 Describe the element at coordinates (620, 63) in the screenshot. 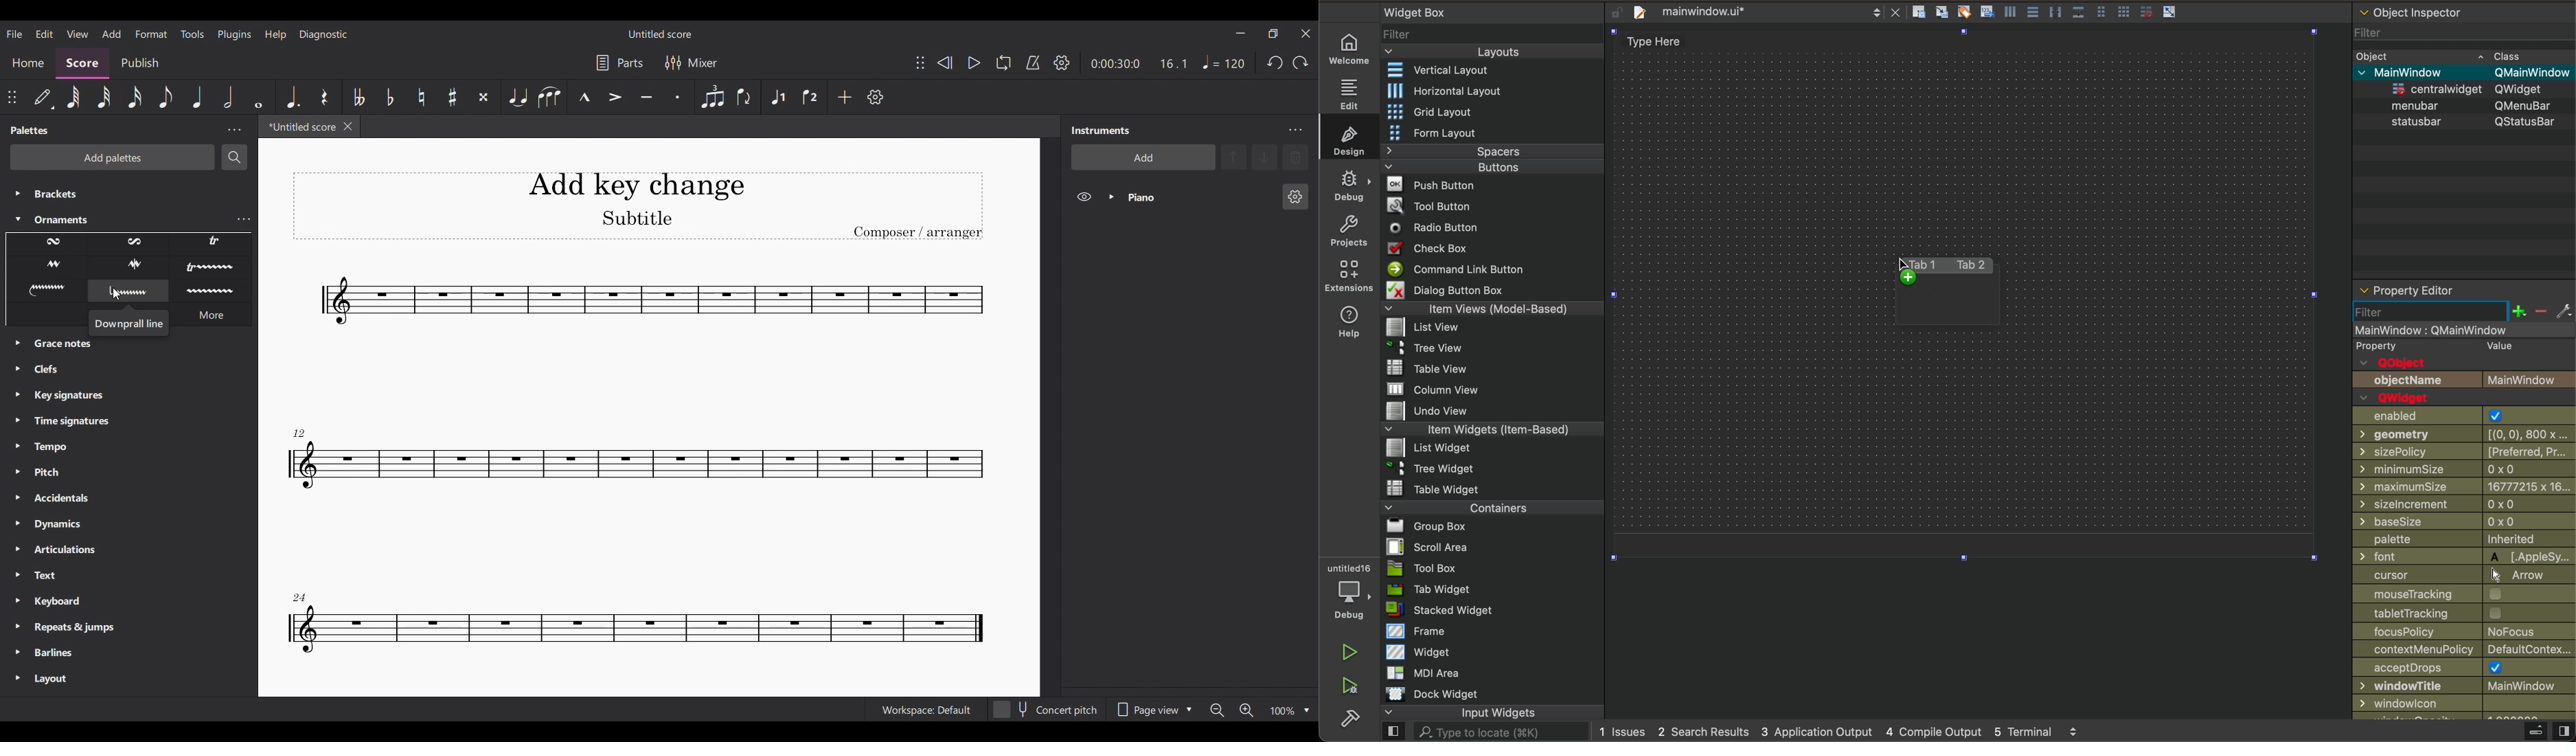

I see `Manage parts` at that location.